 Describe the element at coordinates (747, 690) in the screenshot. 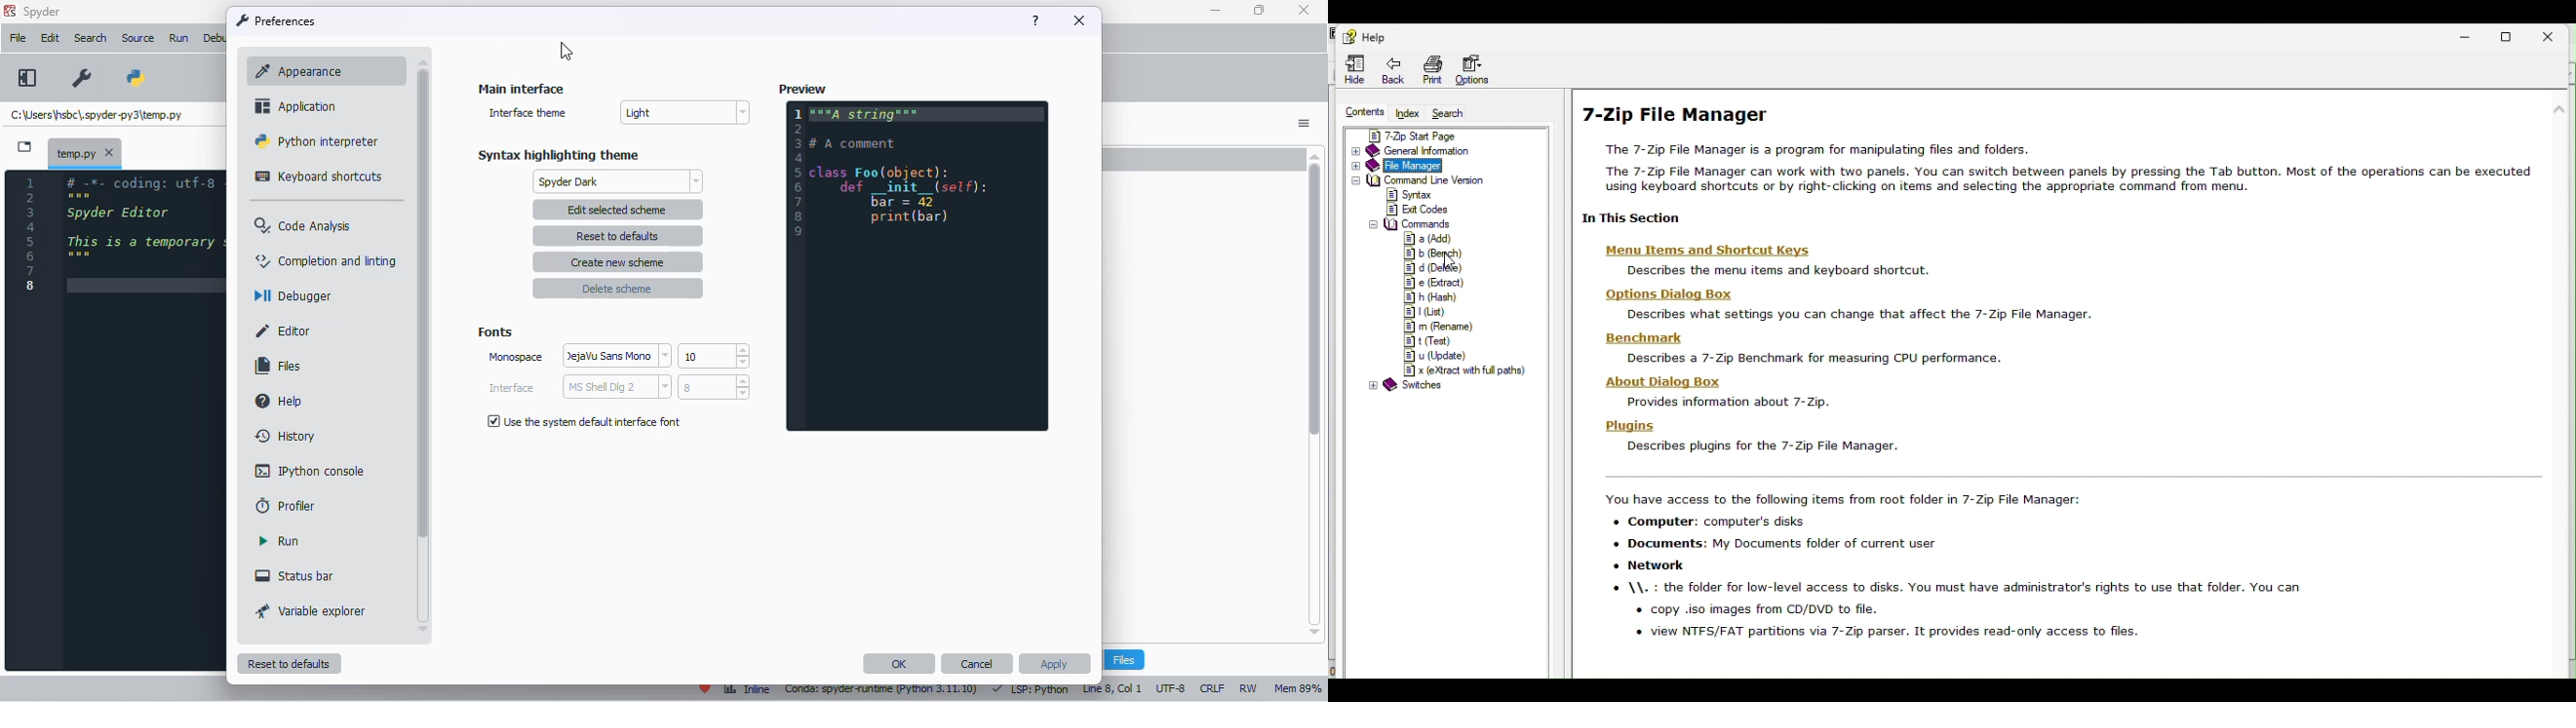

I see `inline` at that location.